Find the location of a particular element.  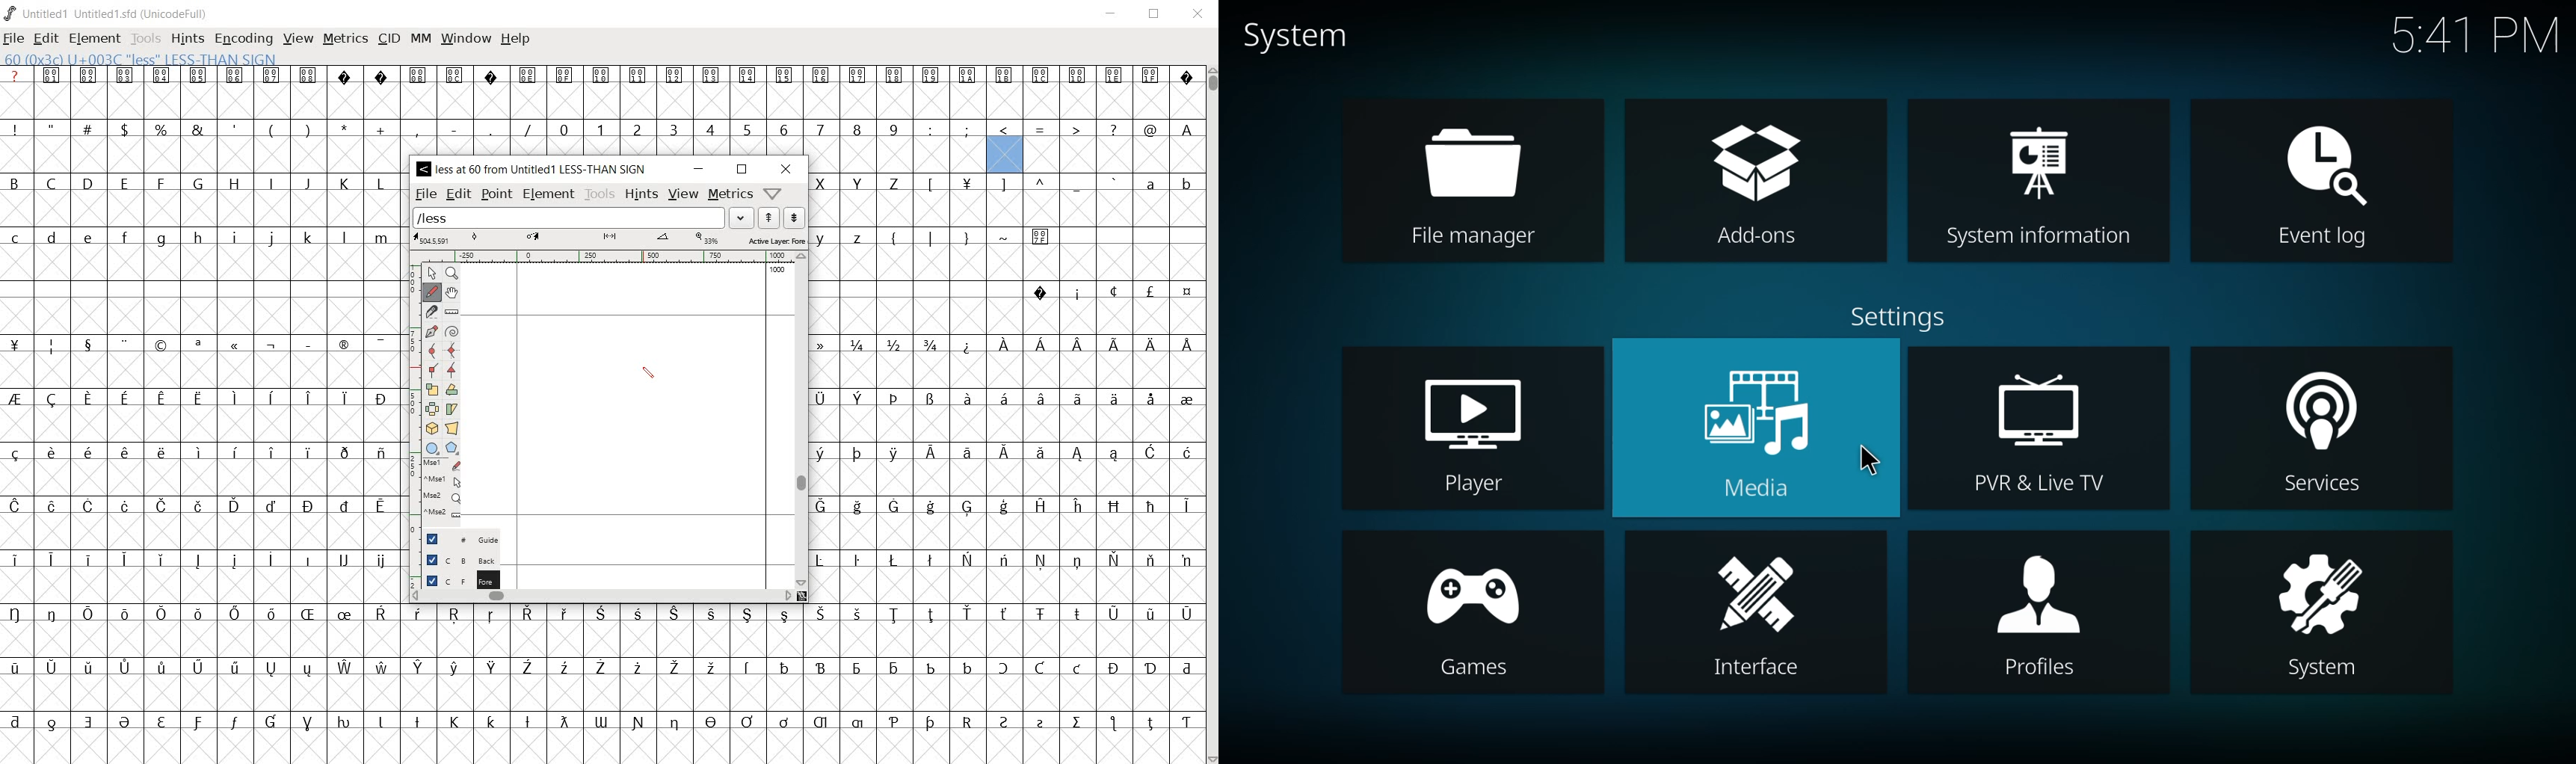

restore down is located at coordinates (1155, 13).